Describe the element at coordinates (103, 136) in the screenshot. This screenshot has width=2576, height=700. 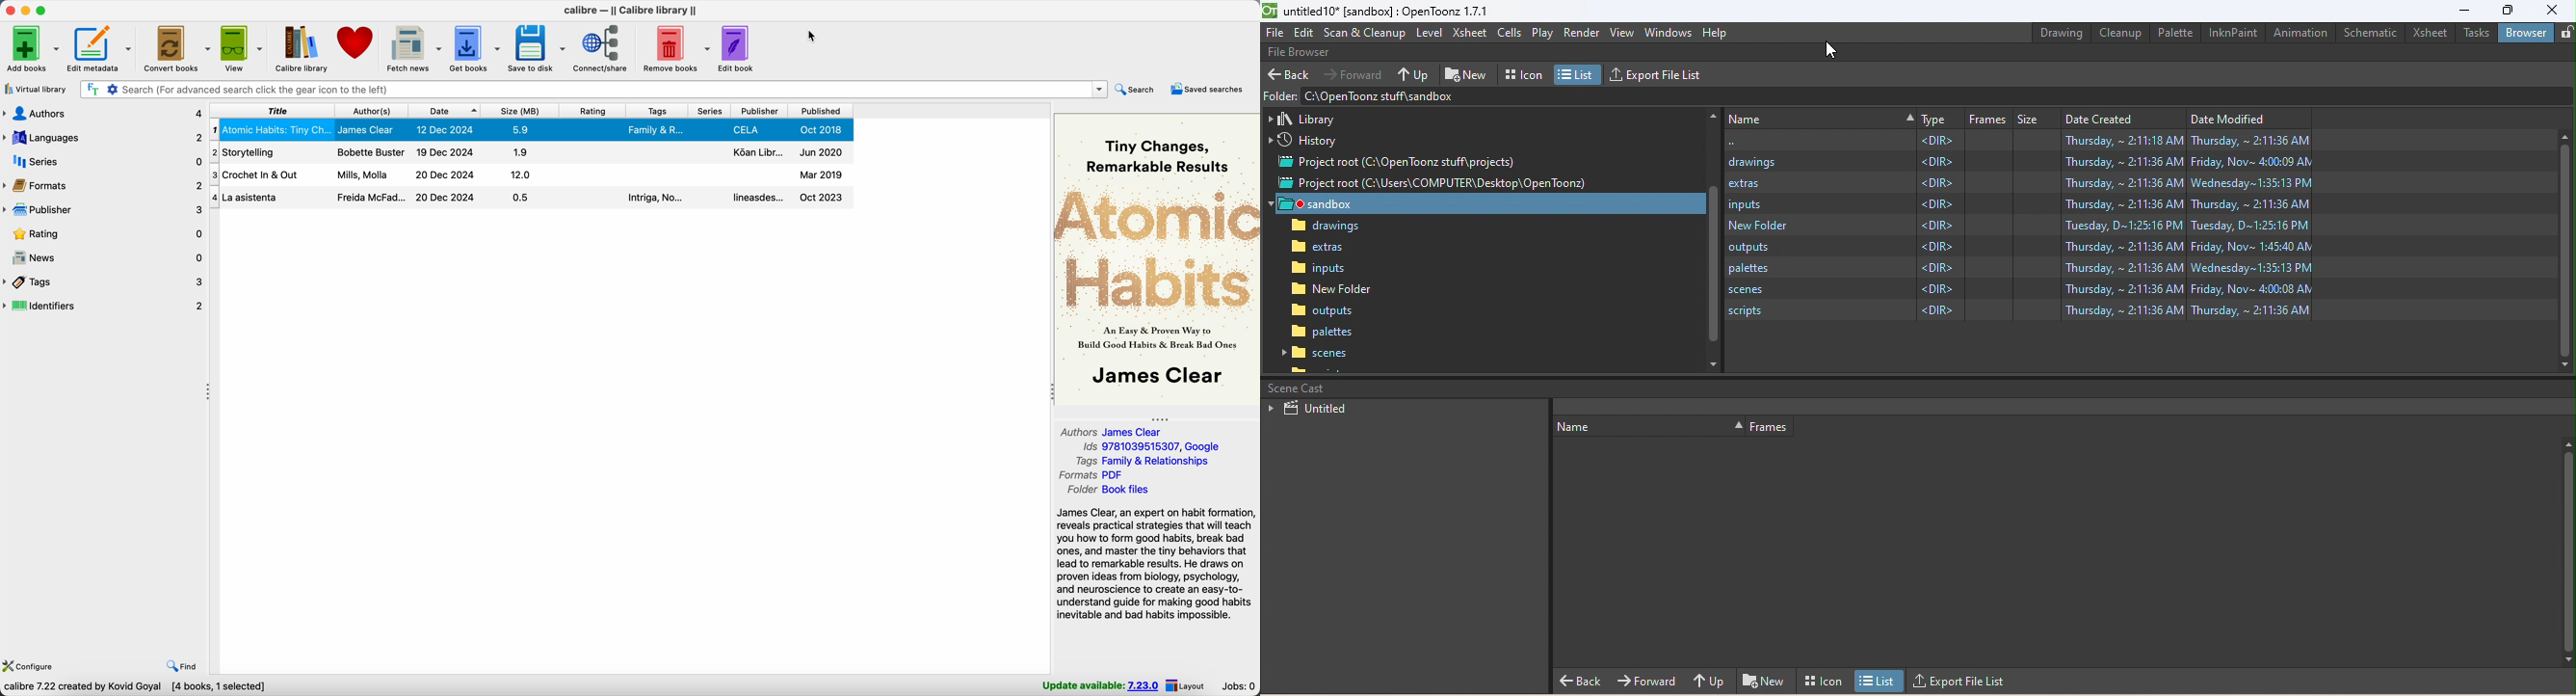
I see `languages` at that location.